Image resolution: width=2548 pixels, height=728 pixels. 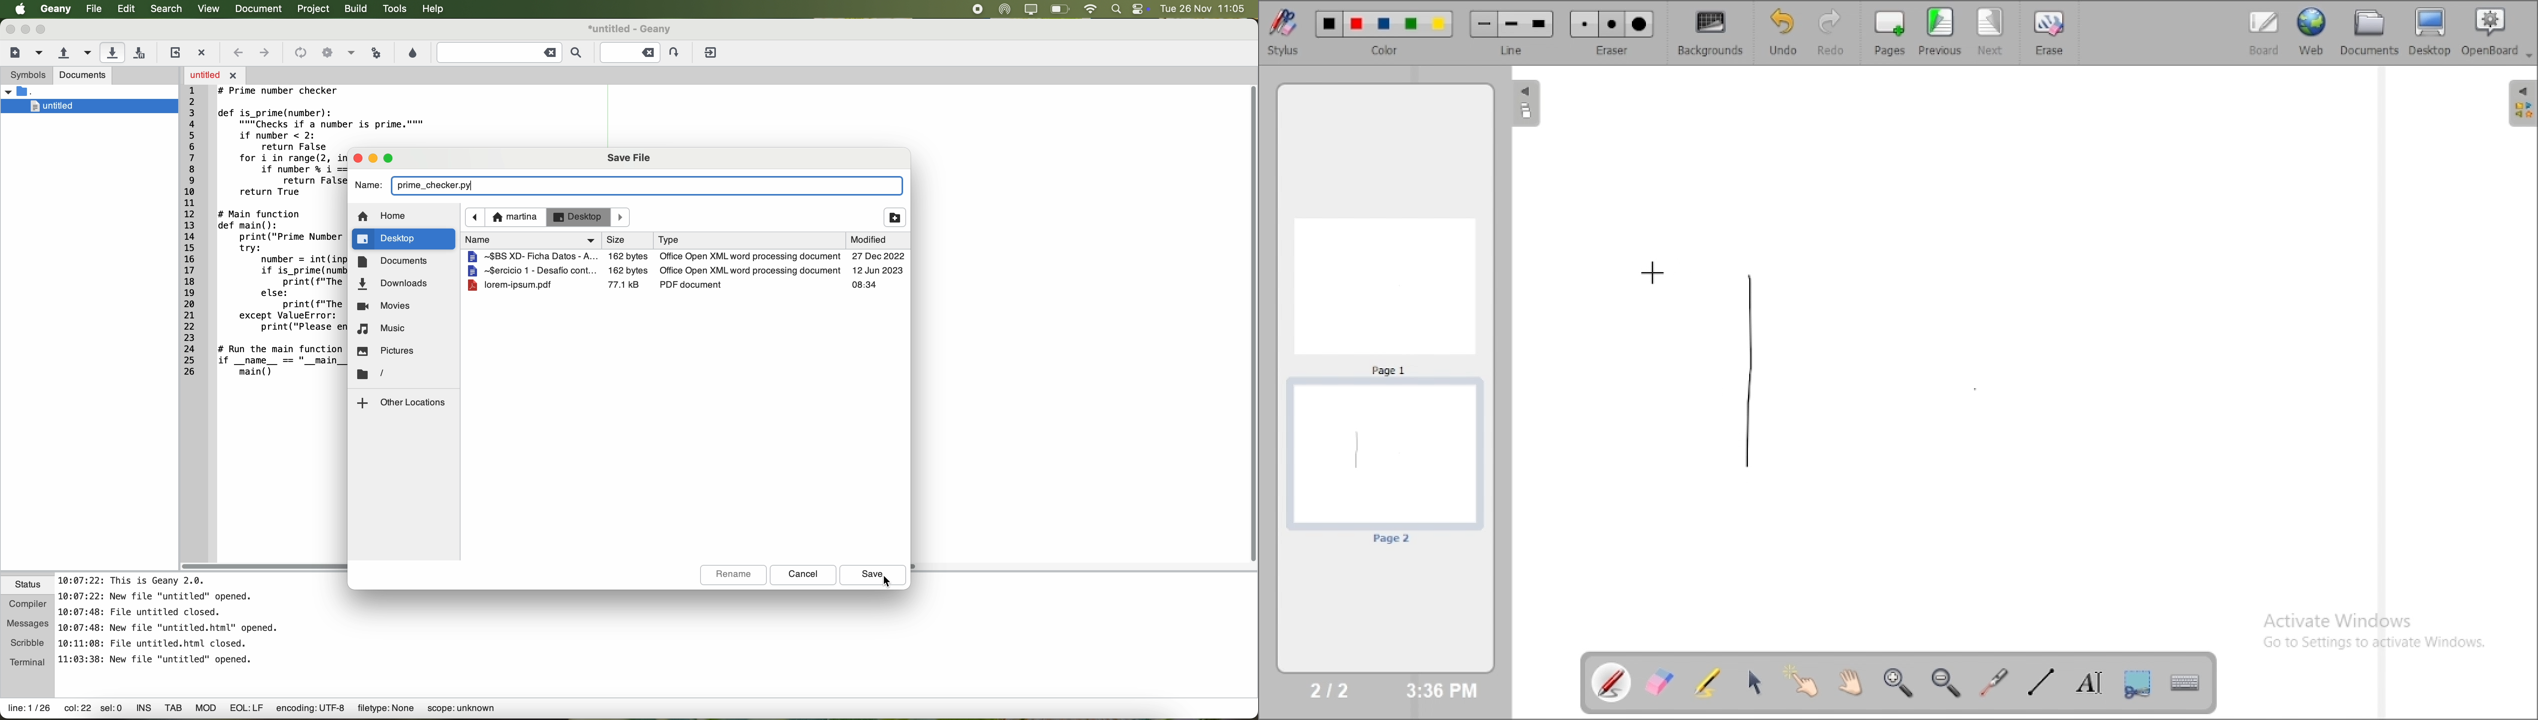 I want to click on navigate back, so click(x=238, y=52).